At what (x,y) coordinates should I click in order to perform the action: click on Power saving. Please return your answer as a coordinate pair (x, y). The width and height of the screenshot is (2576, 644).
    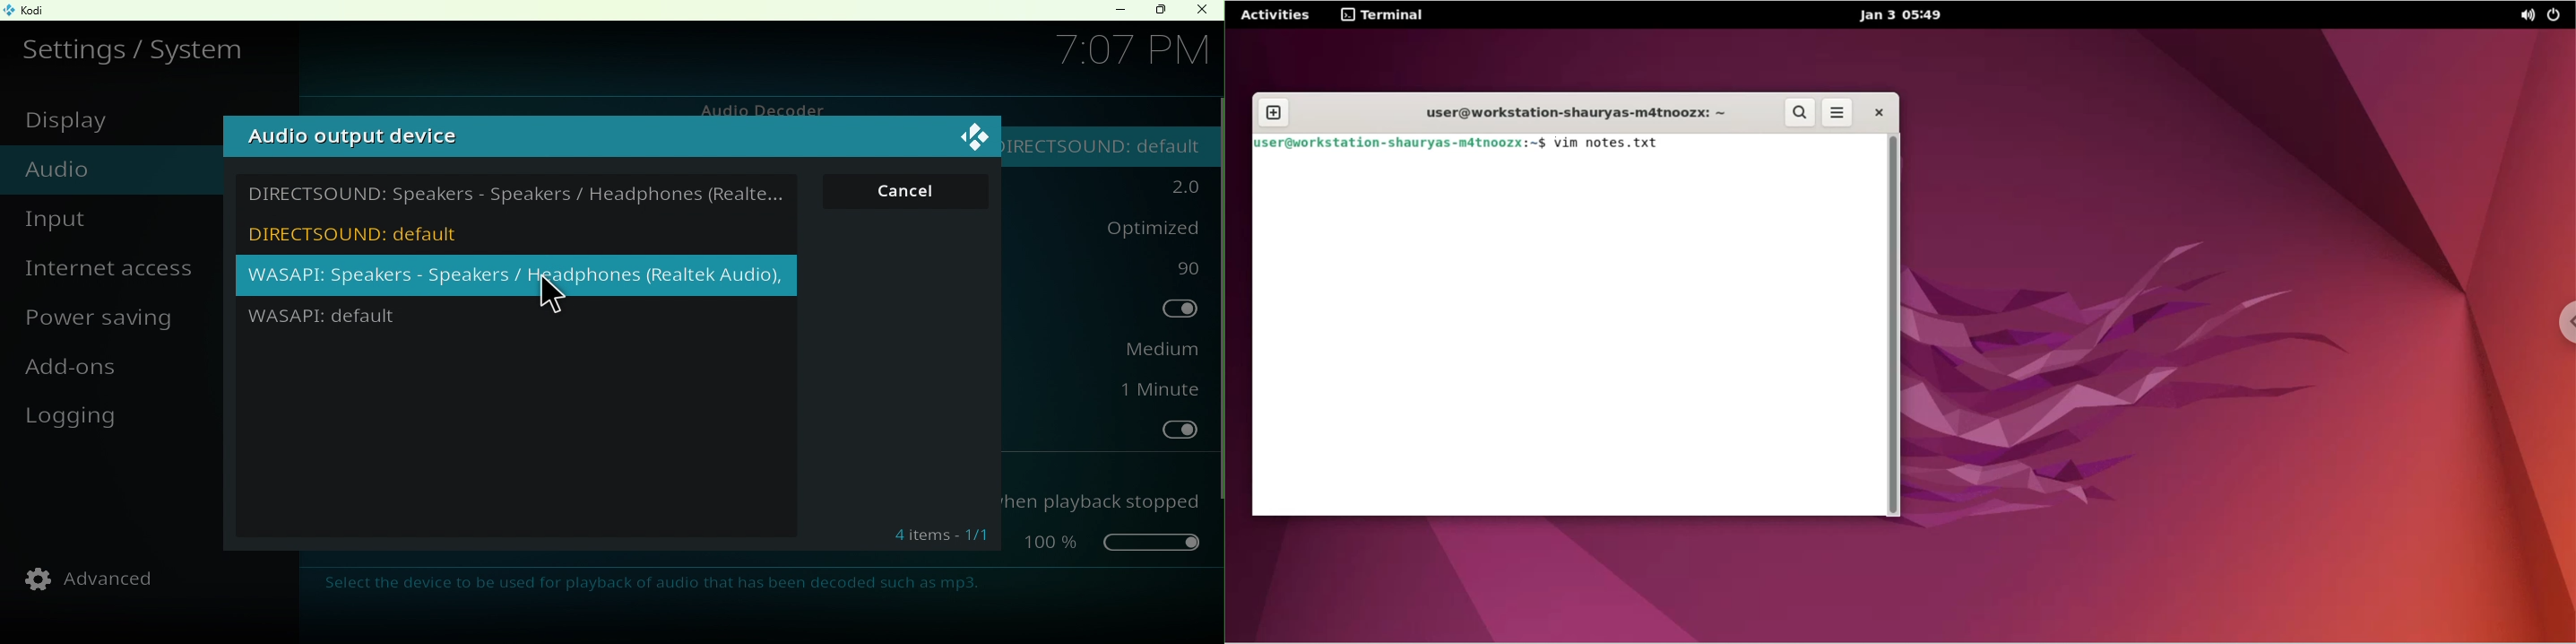
    Looking at the image, I should click on (108, 319).